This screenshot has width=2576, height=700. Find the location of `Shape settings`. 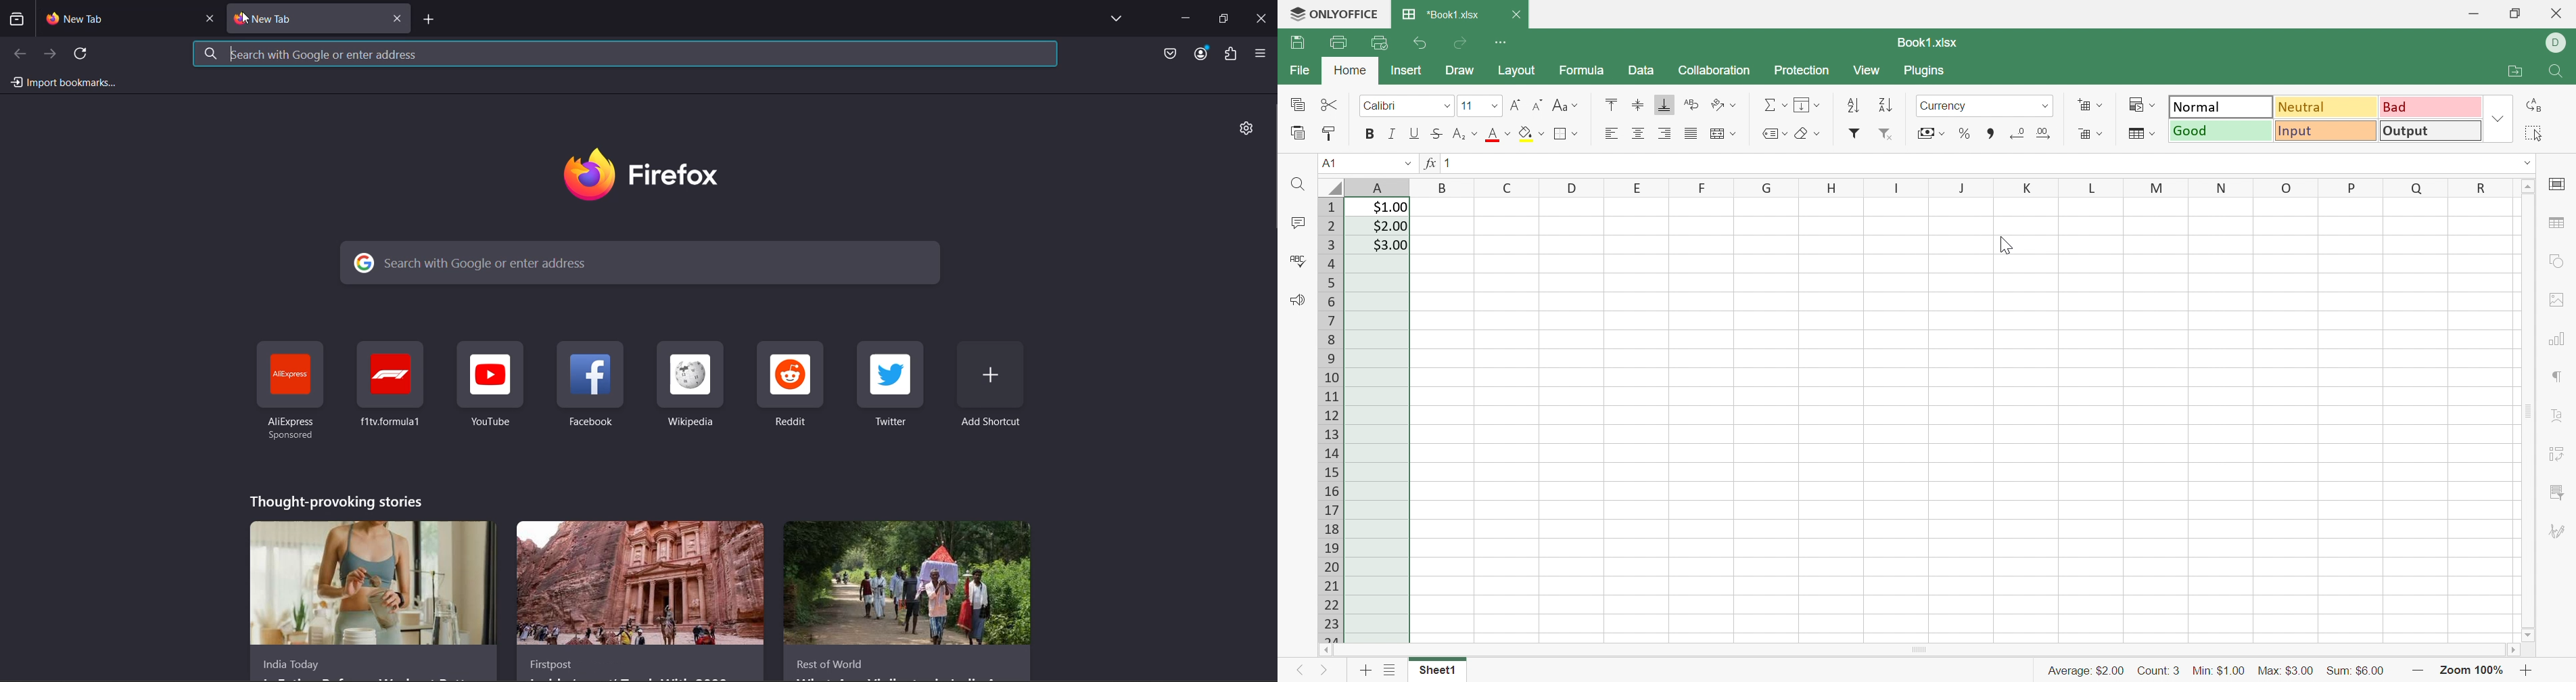

Shape settings is located at coordinates (2556, 260).